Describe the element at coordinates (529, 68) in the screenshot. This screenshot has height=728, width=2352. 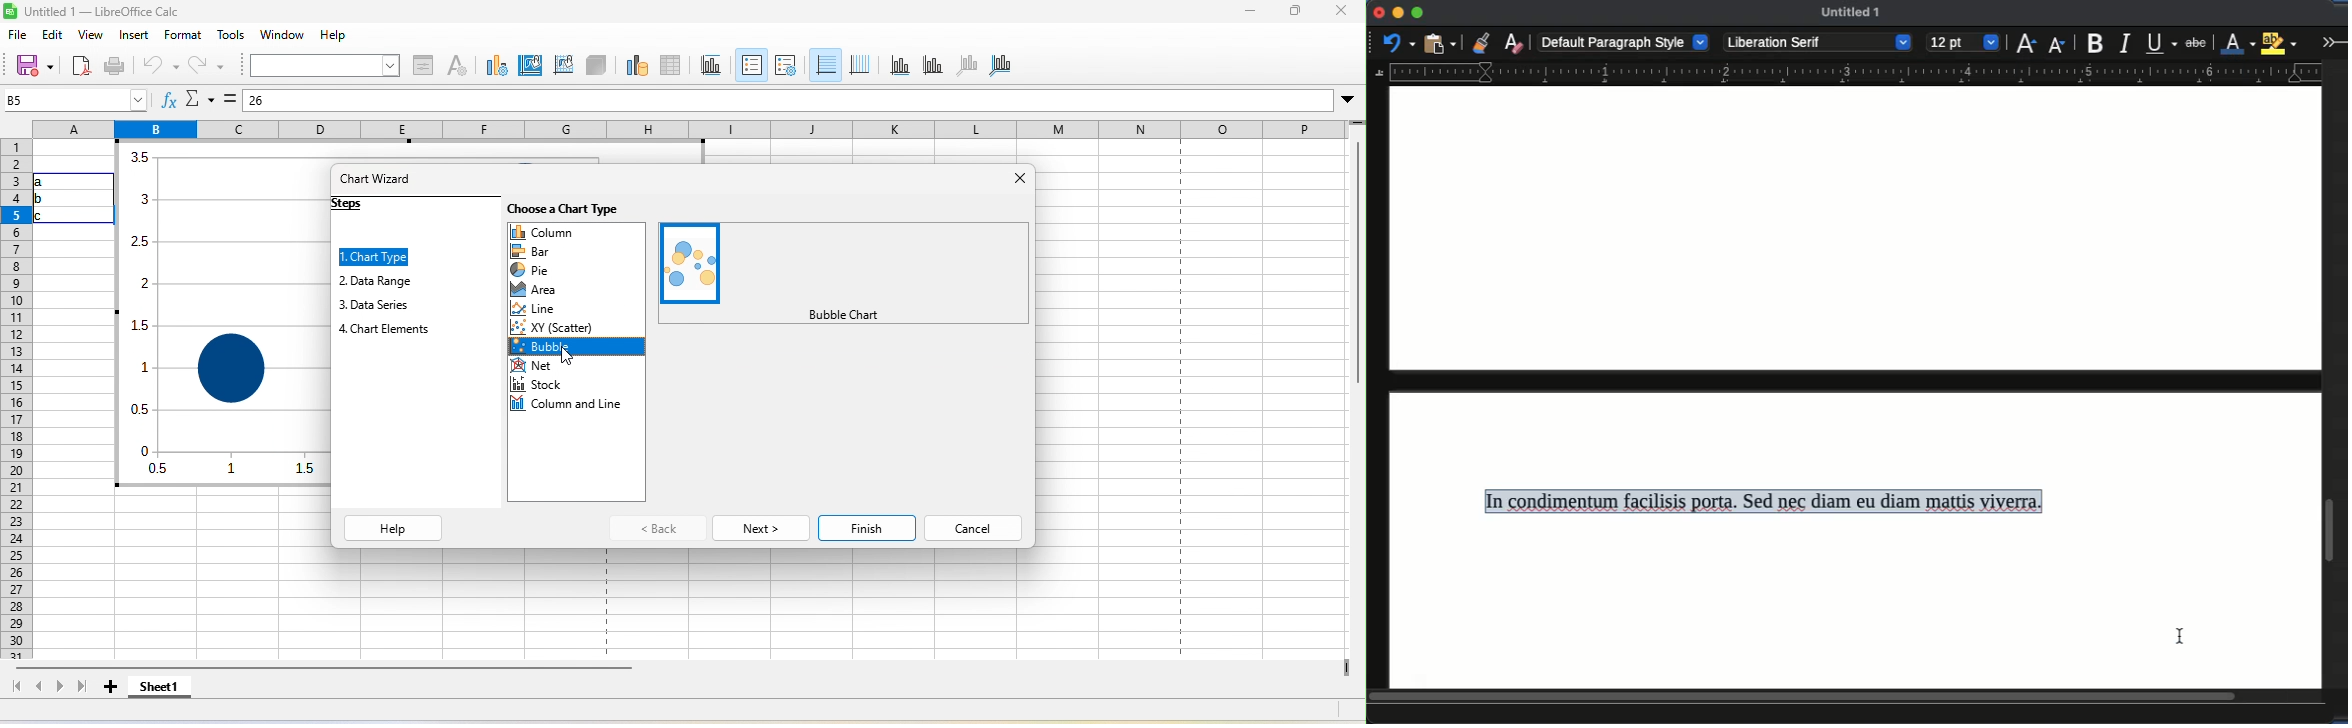
I see `format background` at that location.